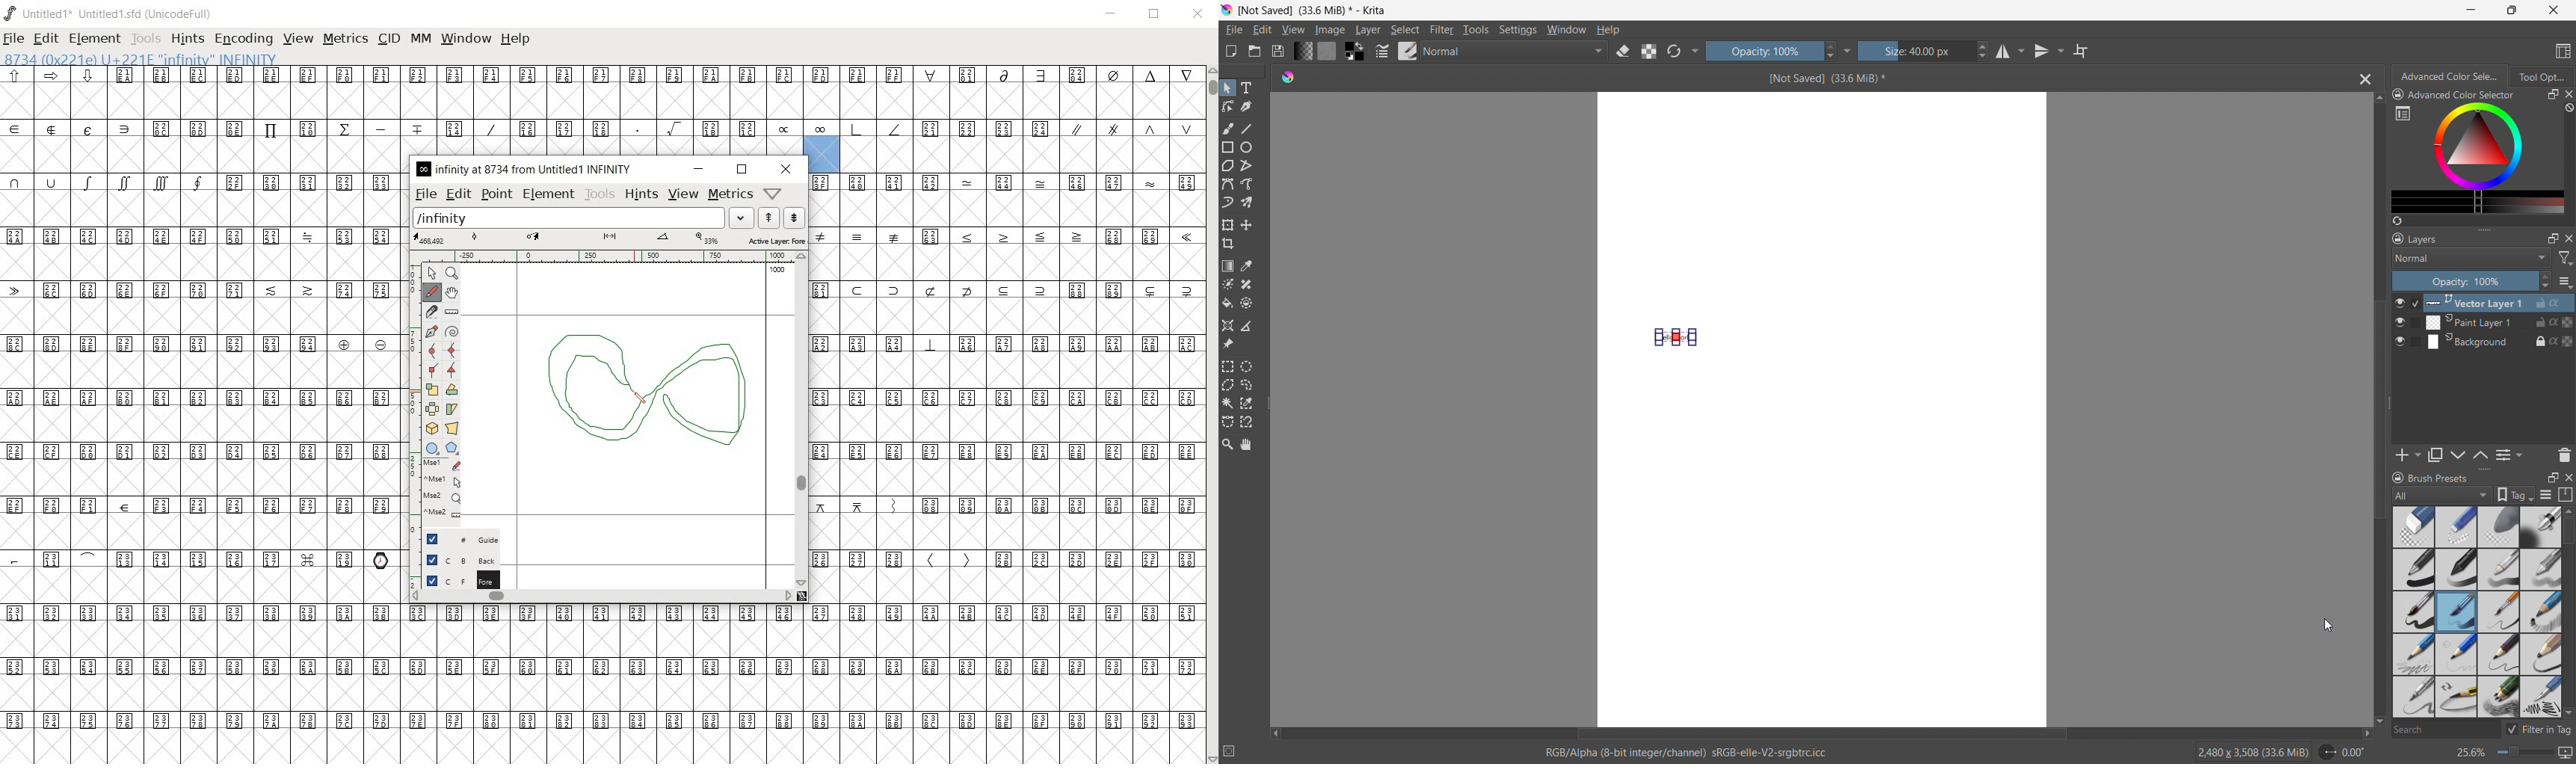  What do you see at coordinates (1674, 50) in the screenshot?
I see `reload original preset` at bounding box center [1674, 50].